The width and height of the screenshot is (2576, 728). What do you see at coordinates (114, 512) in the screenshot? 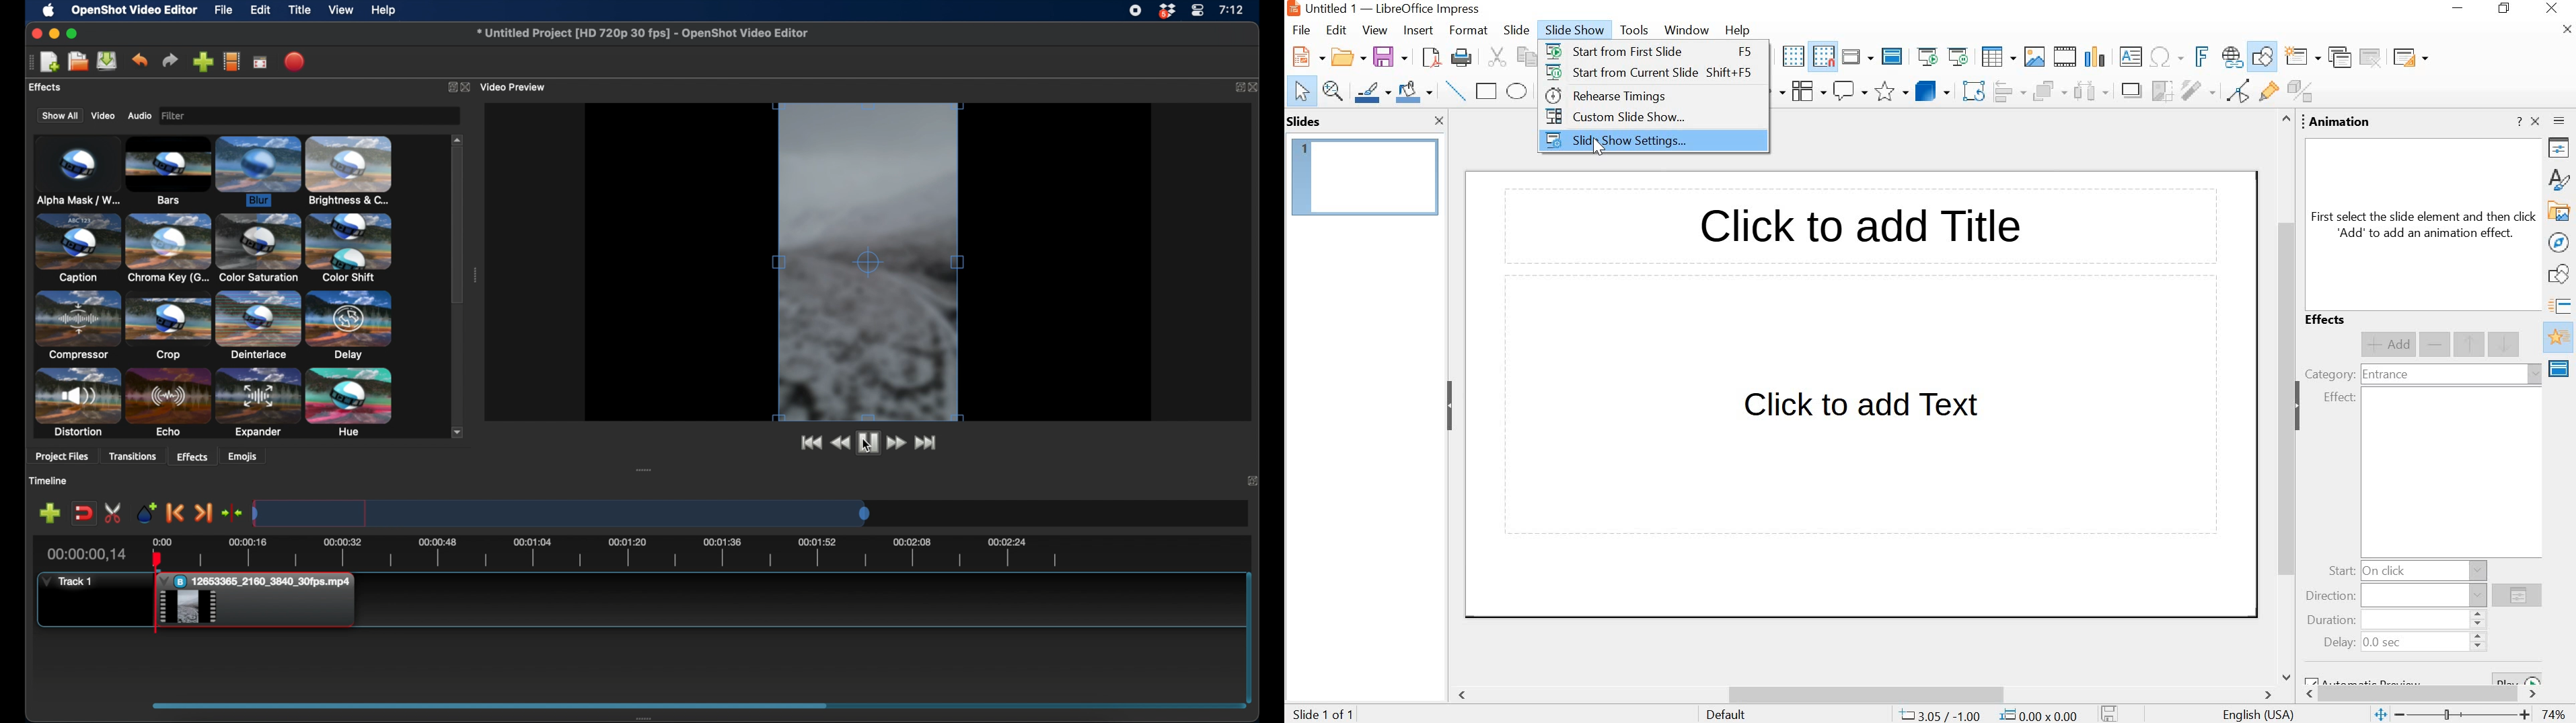
I see `enable razor` at bounding box center [114, 512].